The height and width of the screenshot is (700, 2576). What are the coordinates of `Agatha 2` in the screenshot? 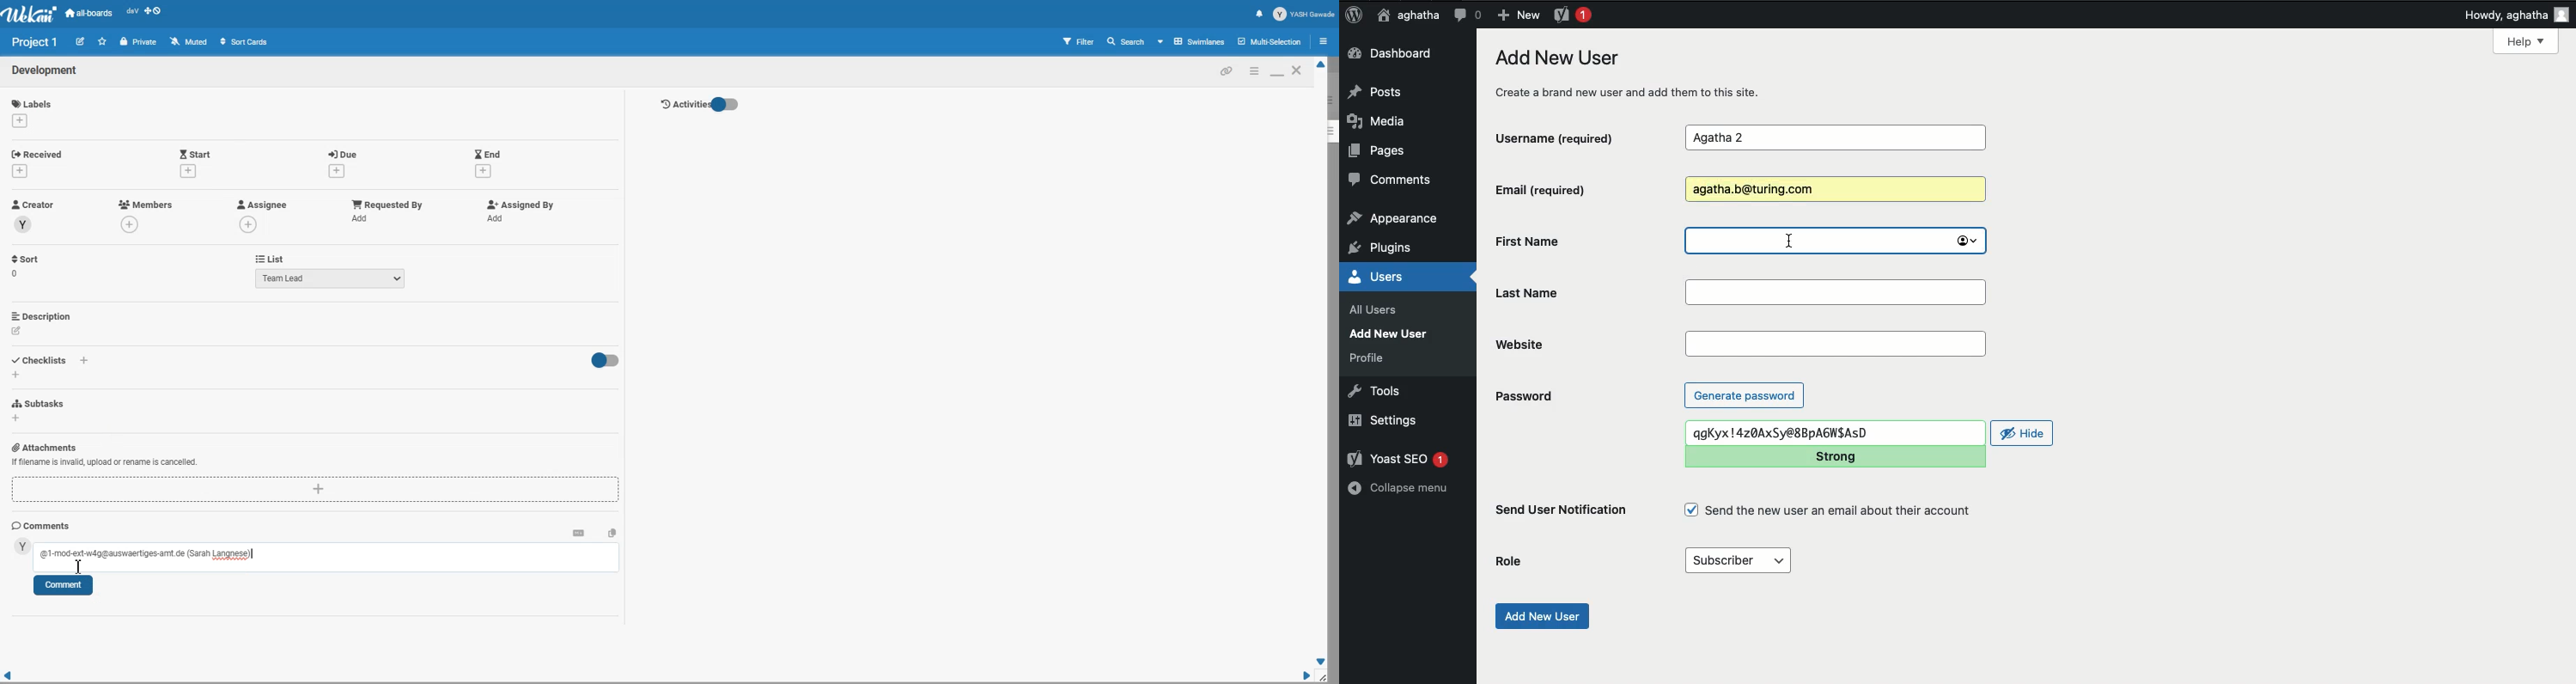 It's located at (1835, 138).